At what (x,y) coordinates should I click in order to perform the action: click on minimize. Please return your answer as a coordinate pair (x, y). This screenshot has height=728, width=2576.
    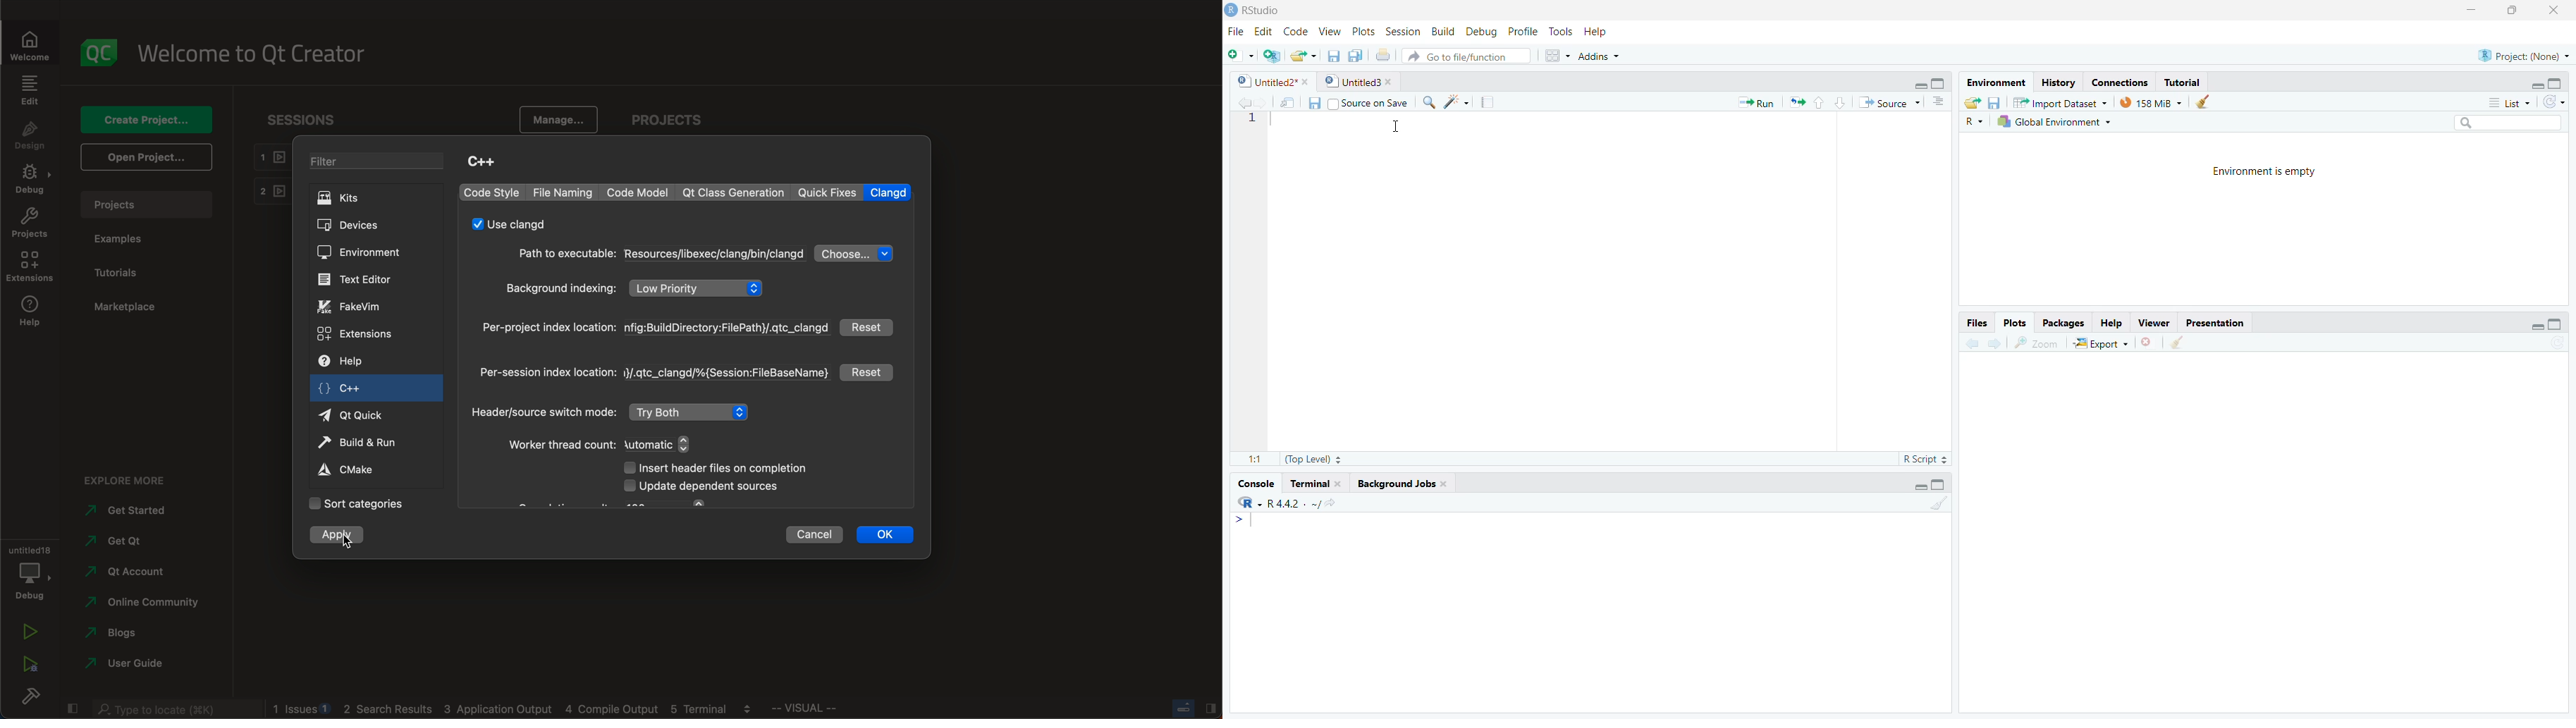
    Looking at the image, I should click on (2469, 11).